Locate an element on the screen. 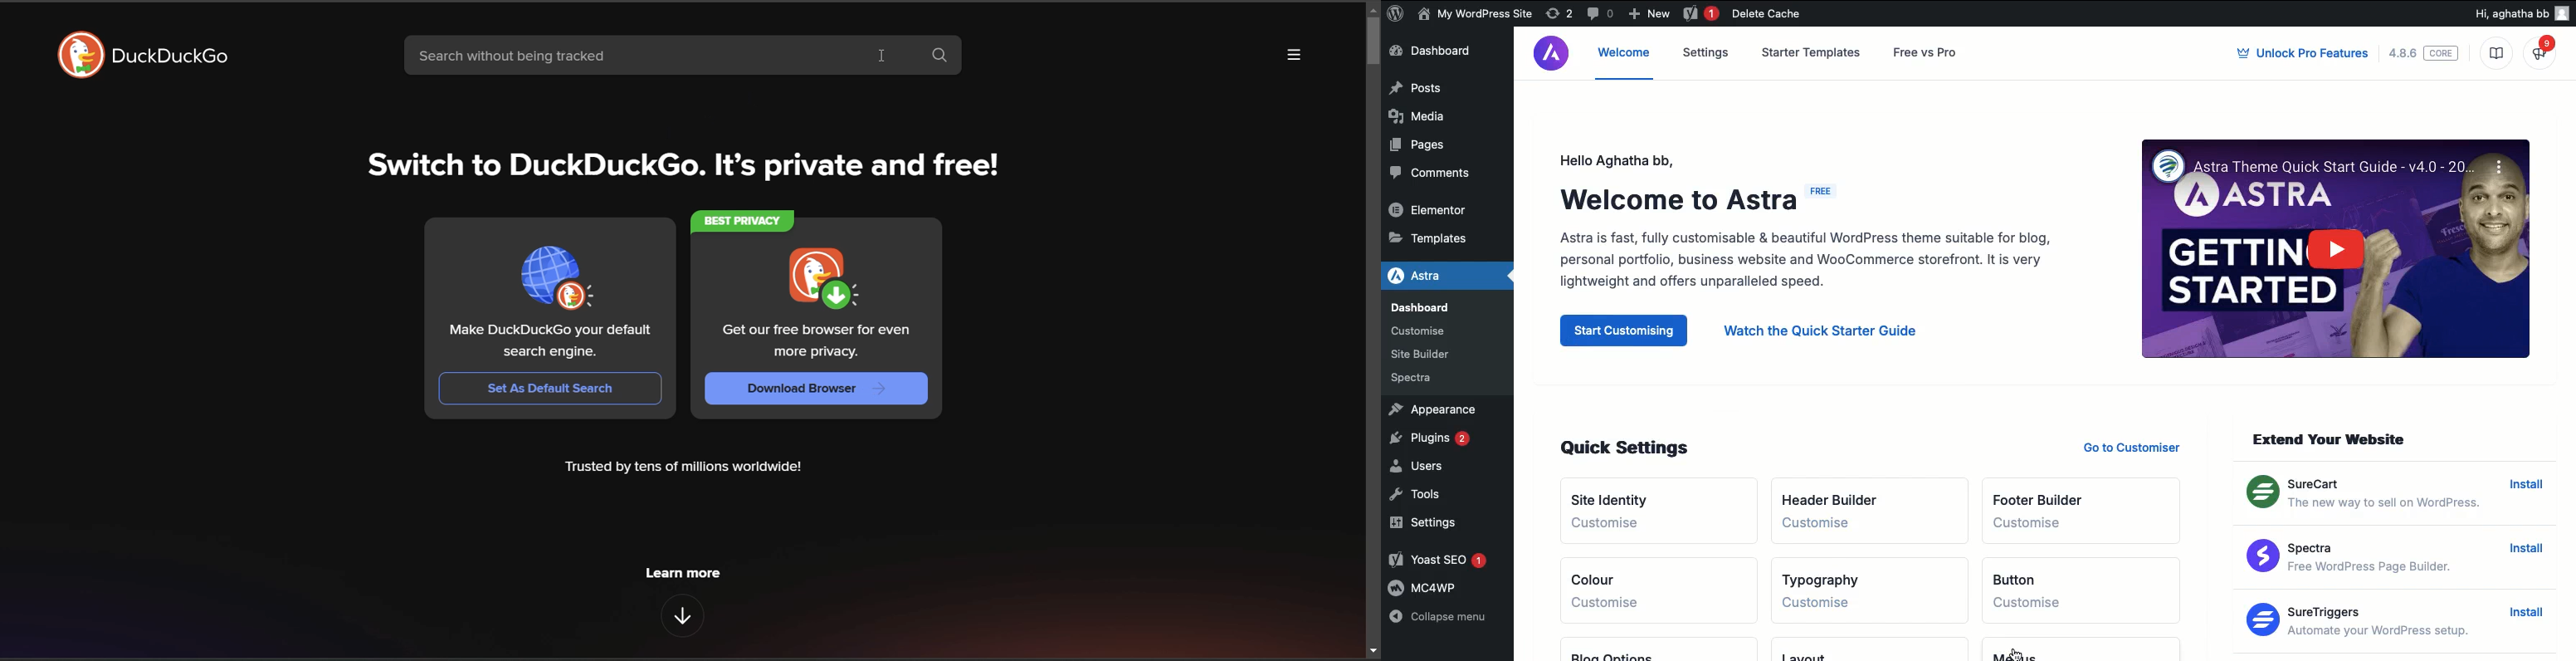  user icon is located at coordinates (2560, 15).